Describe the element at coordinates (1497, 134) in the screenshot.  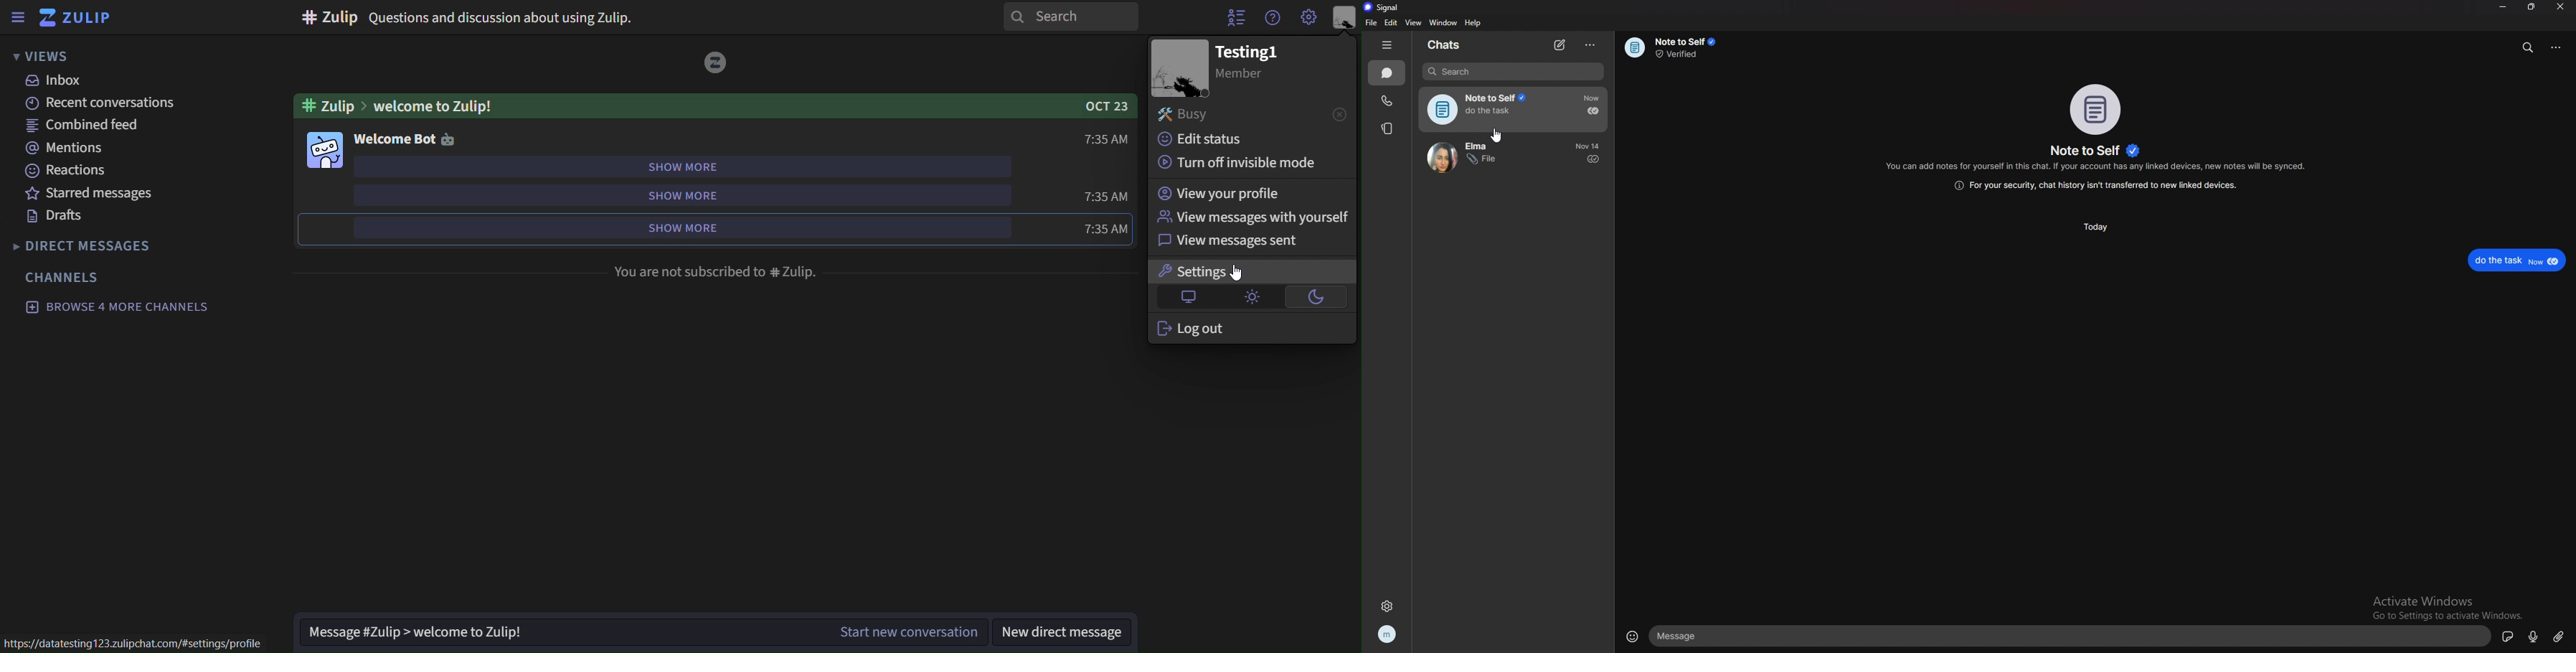
I see `cursor` at that location.